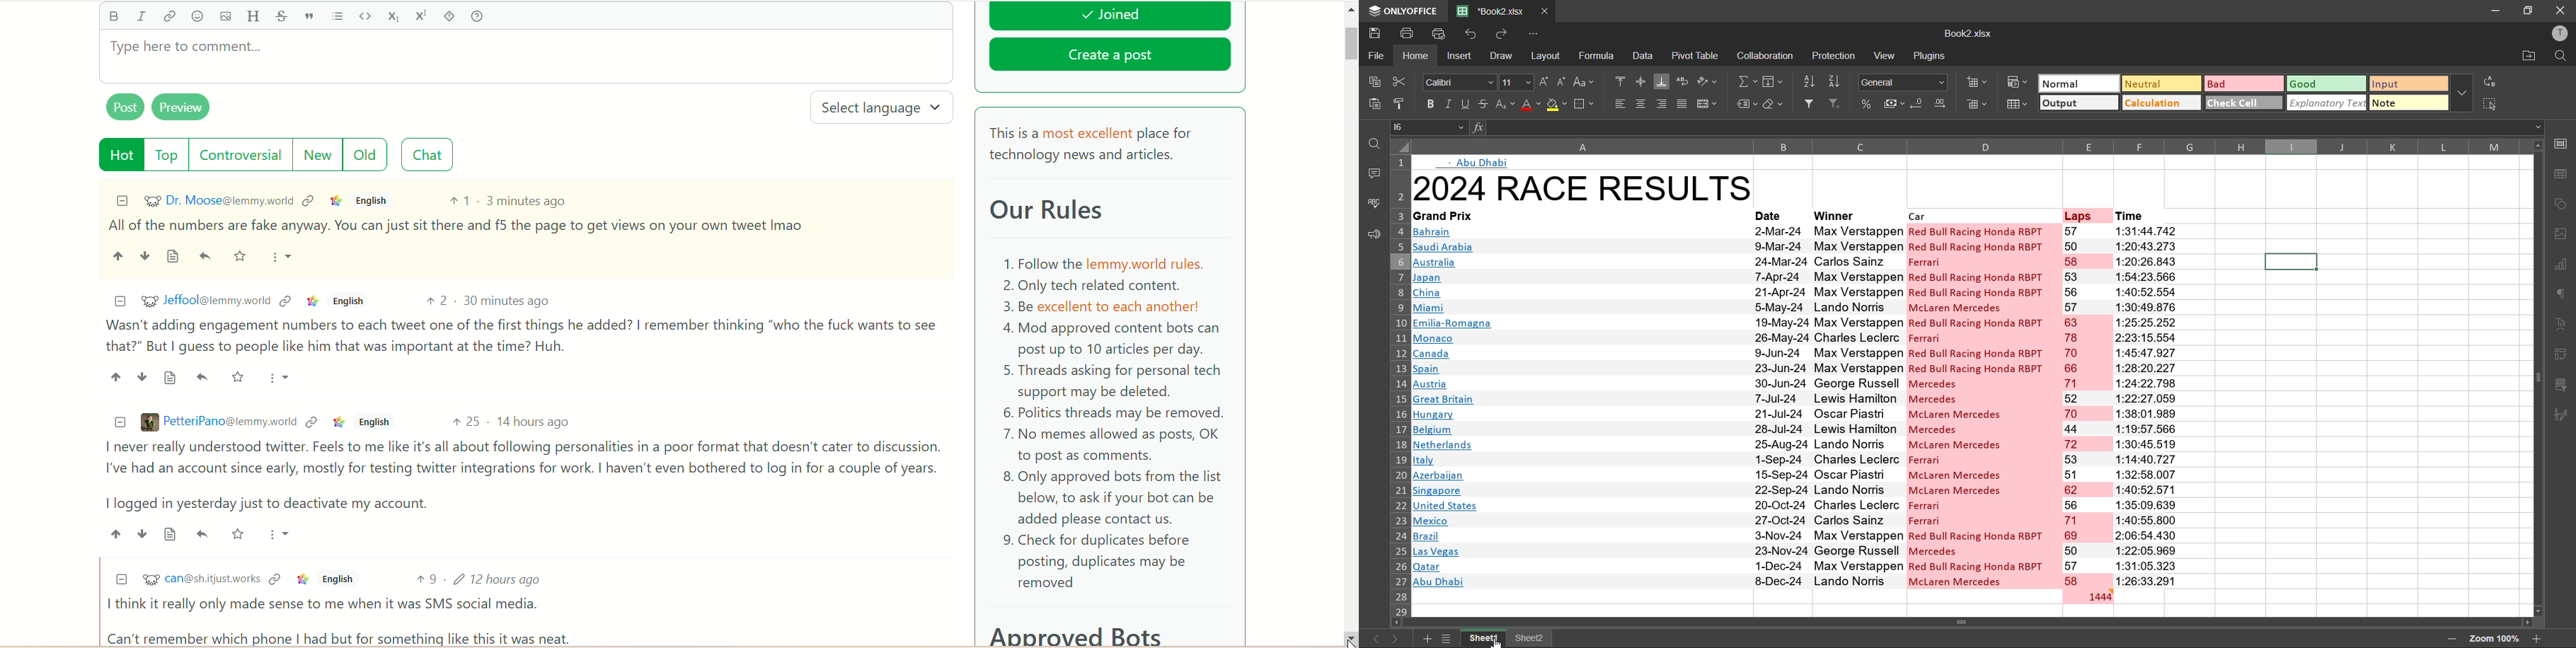 This screenshot has width=2576, height=672. What do you see at coordinates (1529, 105) in the screenshot?
I see `font color` at bounding box center [1529, 105].